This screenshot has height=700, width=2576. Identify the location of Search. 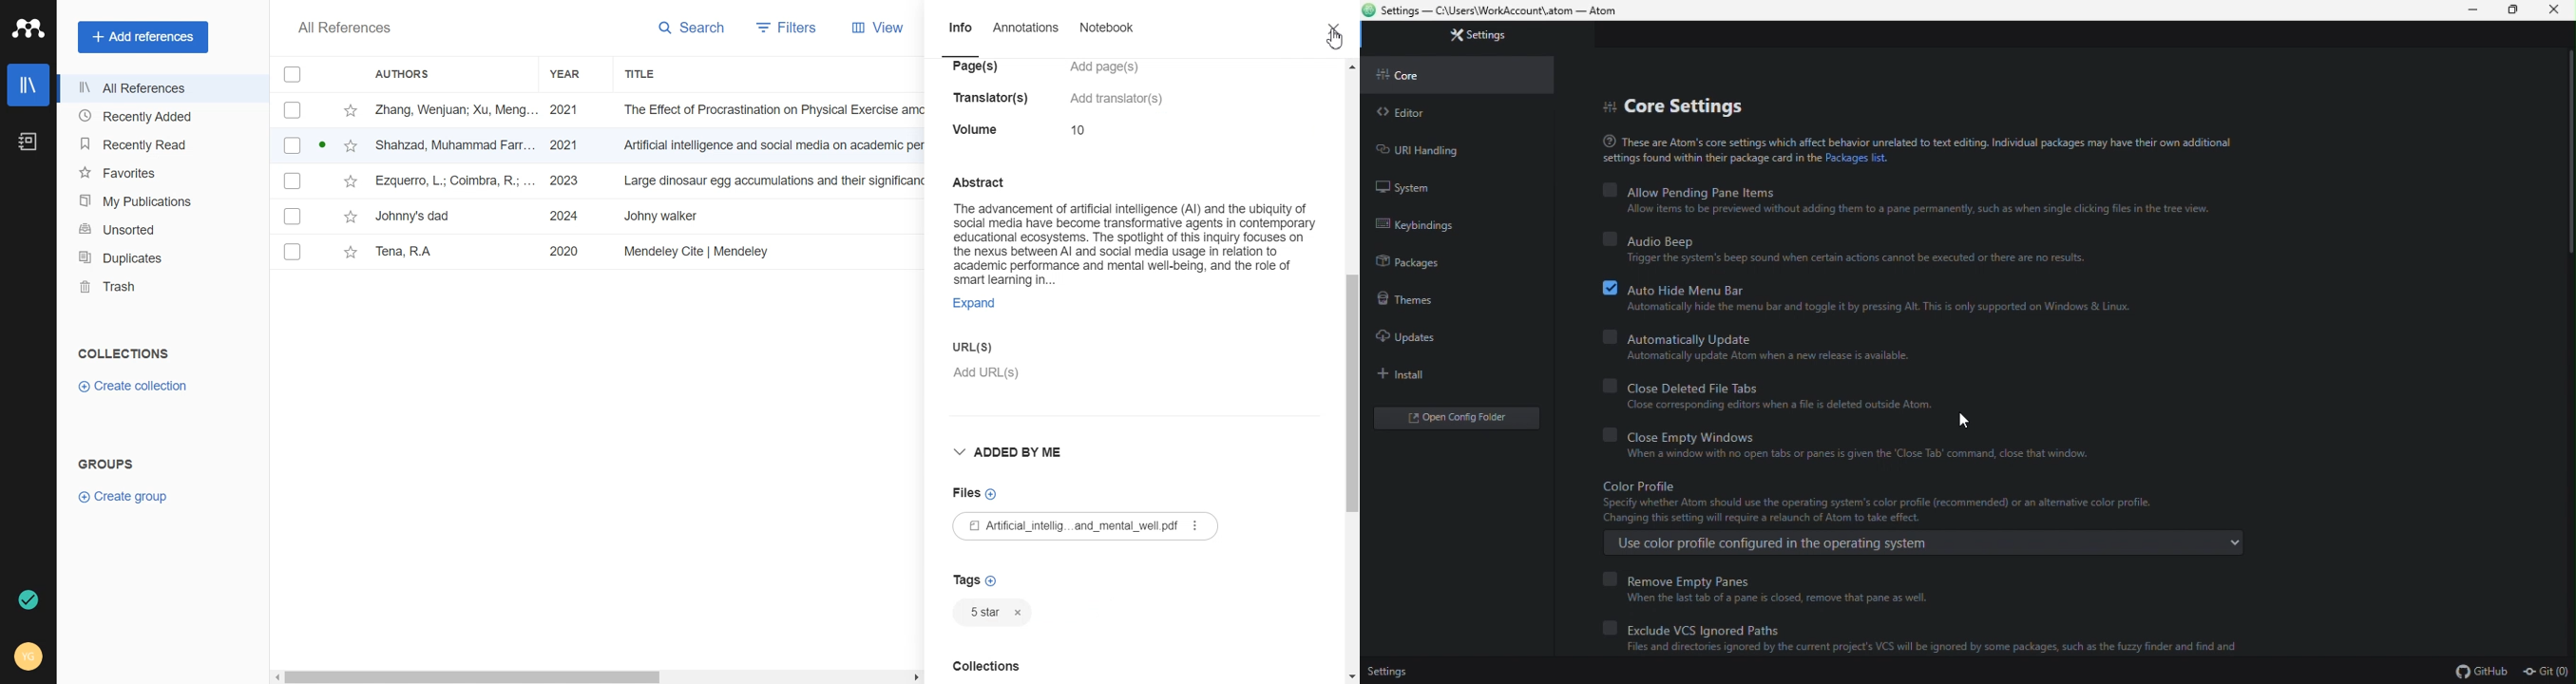
(686, 30).